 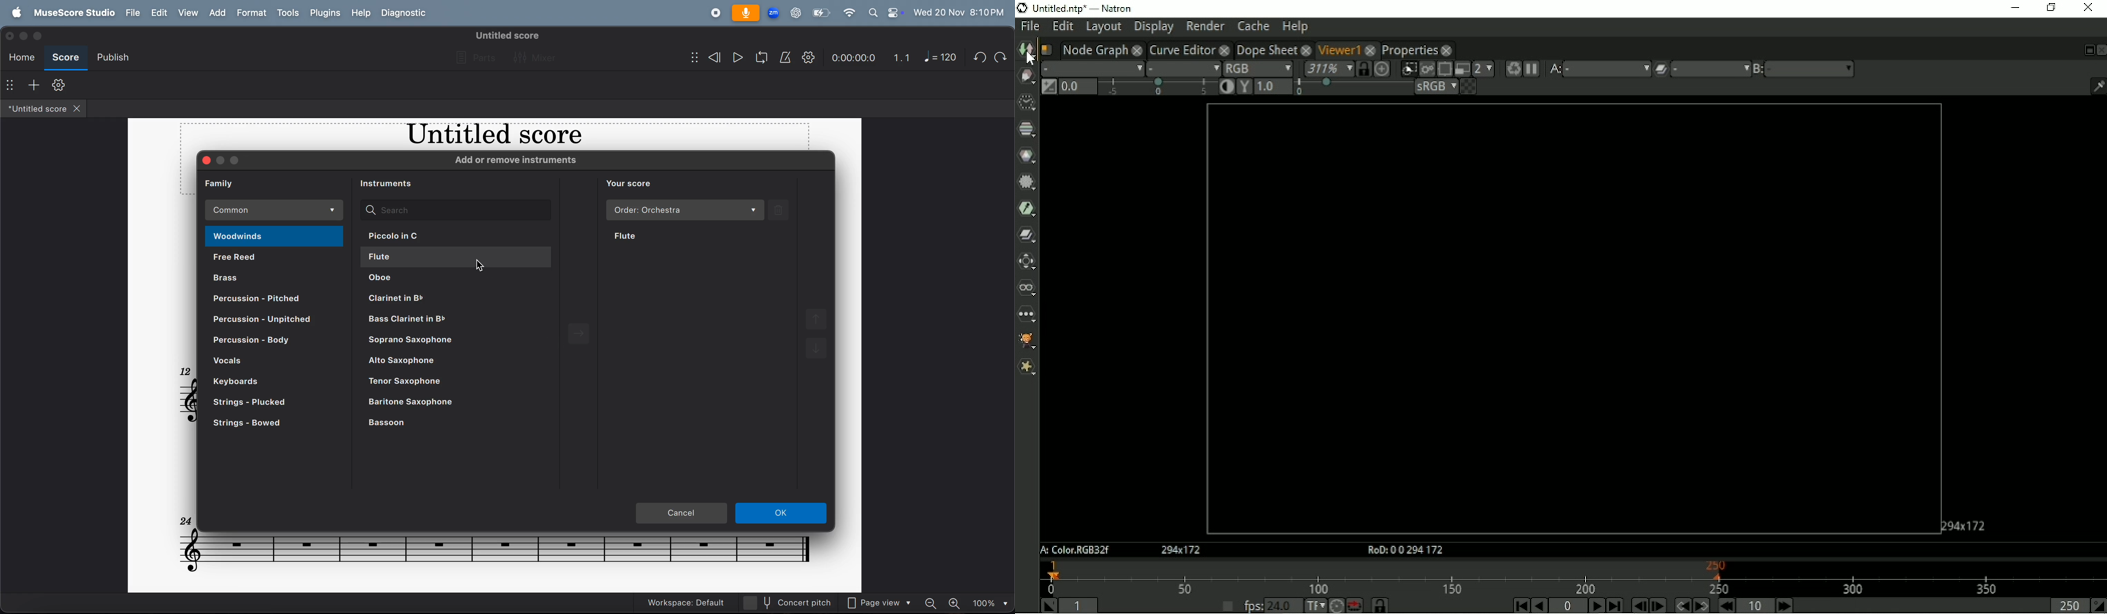 I want to click on Previous increment, so click(x=1728, y=605).